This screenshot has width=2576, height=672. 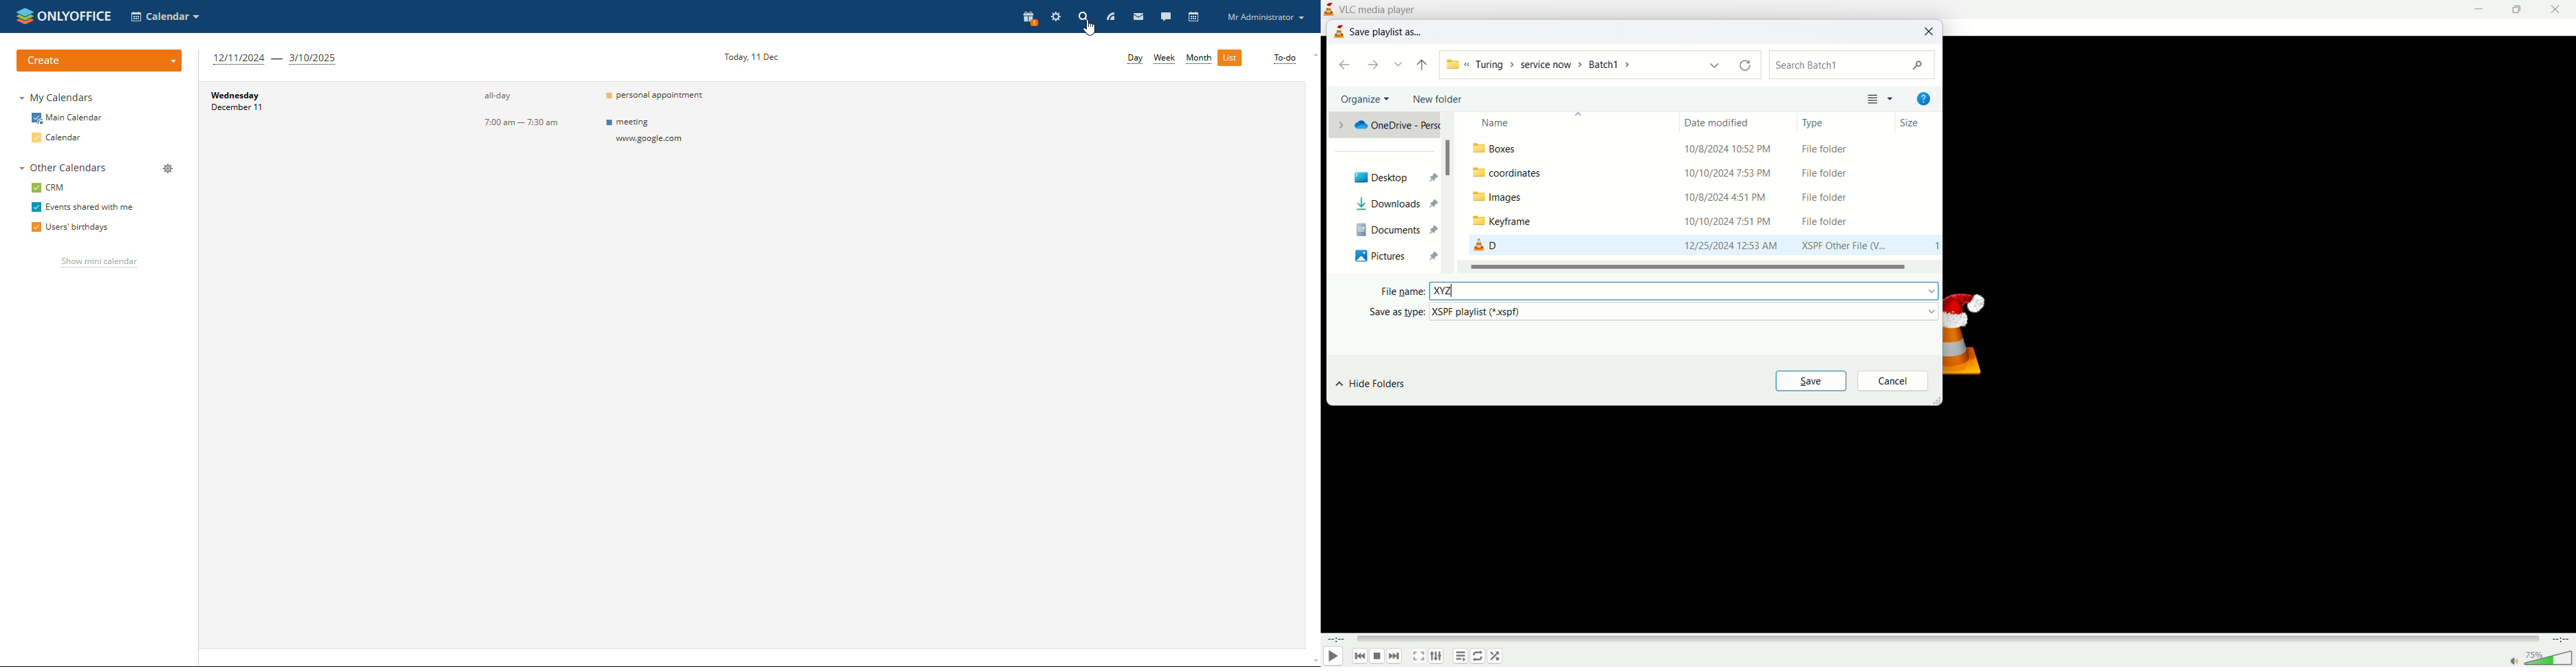 What do you see at coordinates (499, 133) in the screenshot?
I see `all-day
7:00 am — 7:30 am` at bounding box center [499, 133].